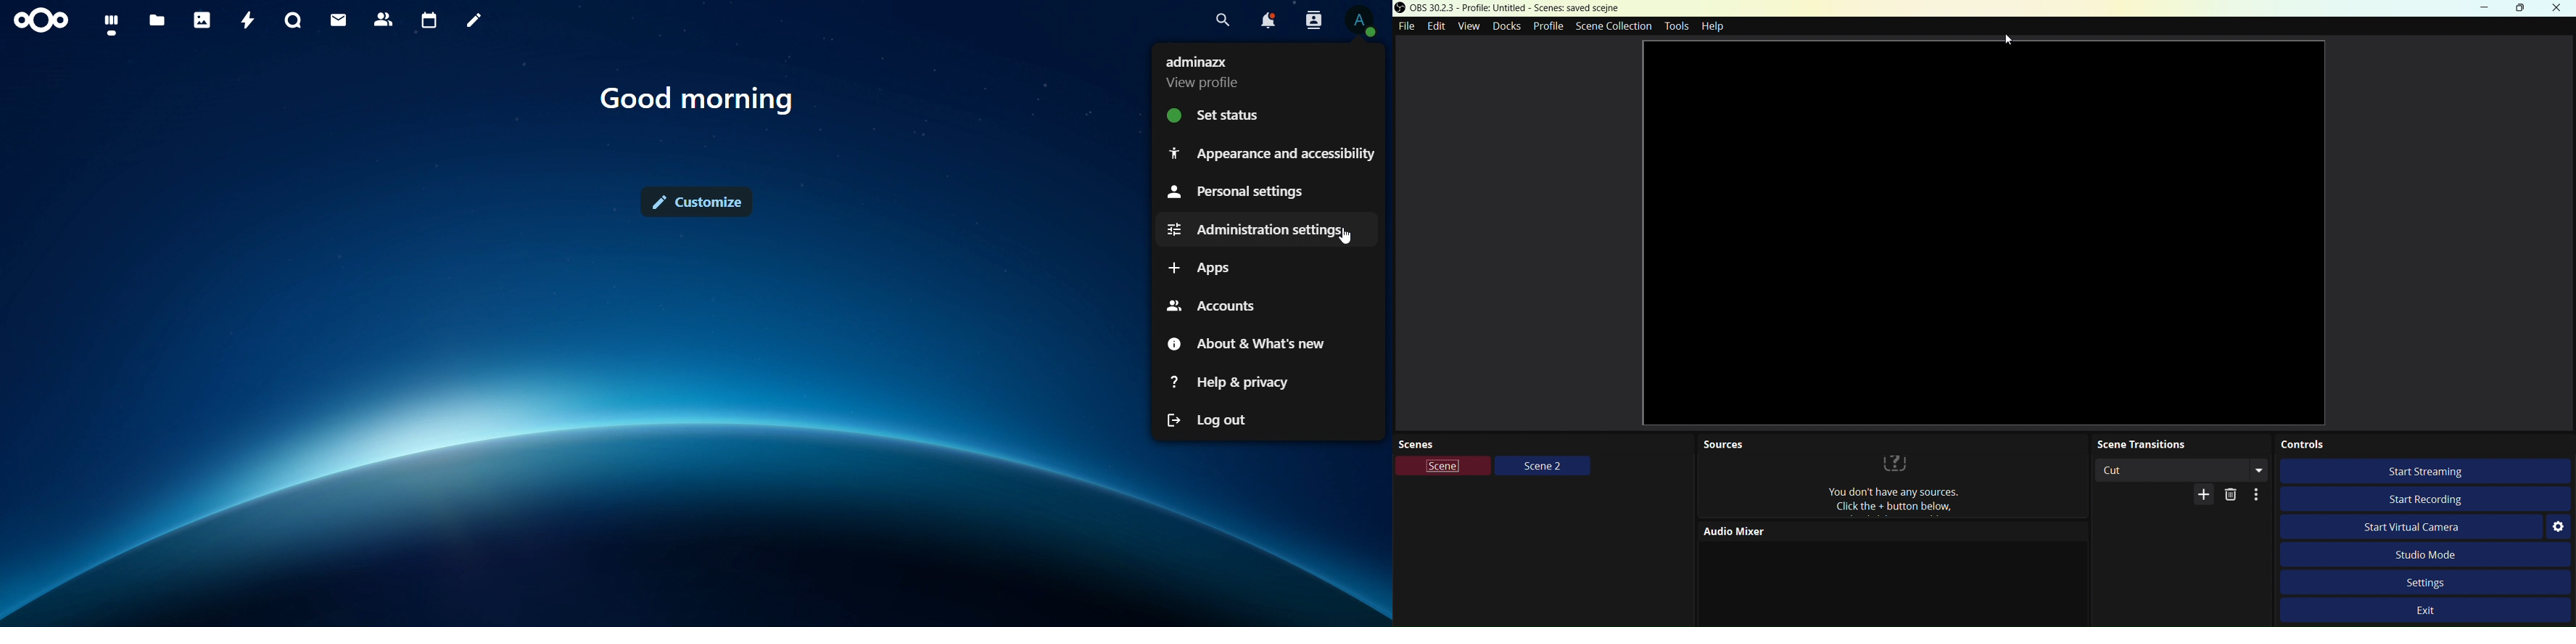 Image resolution: width=2576 pixels, height=644 pixels. What do you see at coordinates (1676, 26) in the screenshot?
I see `Tools` at bounding box center [1676, 26].